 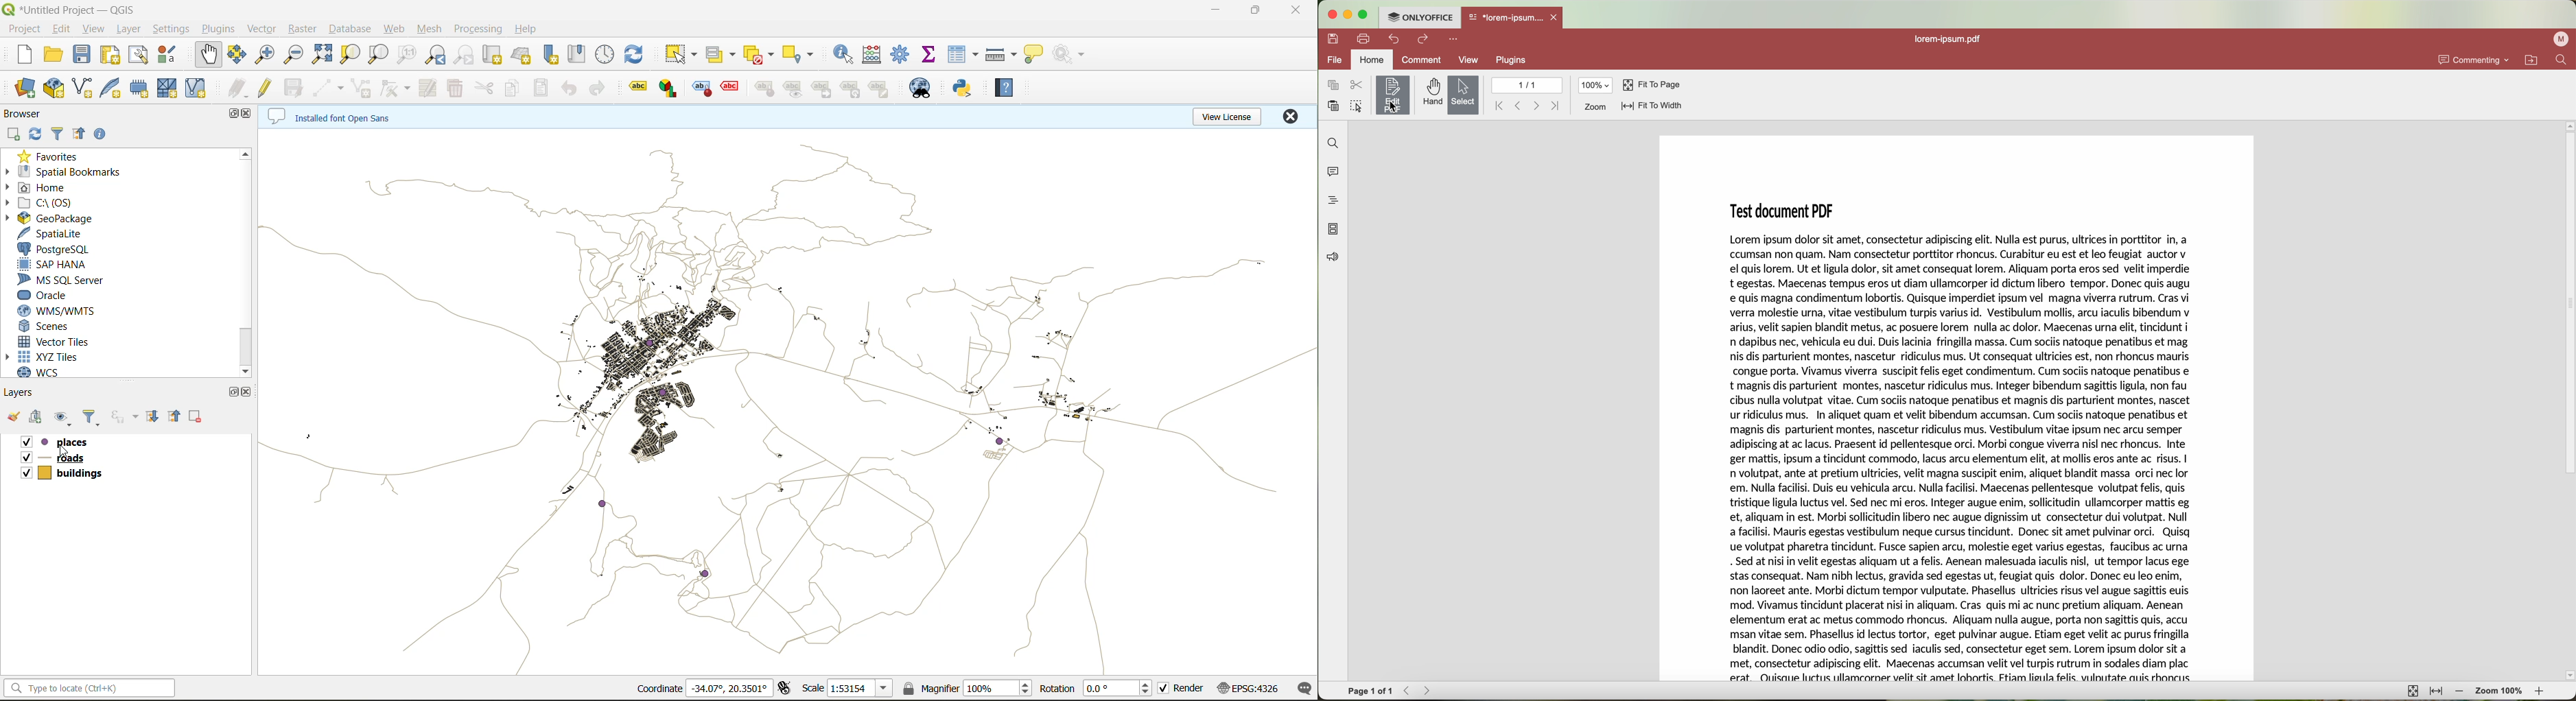 I want to click on comments, so click(x=1333, y=171).